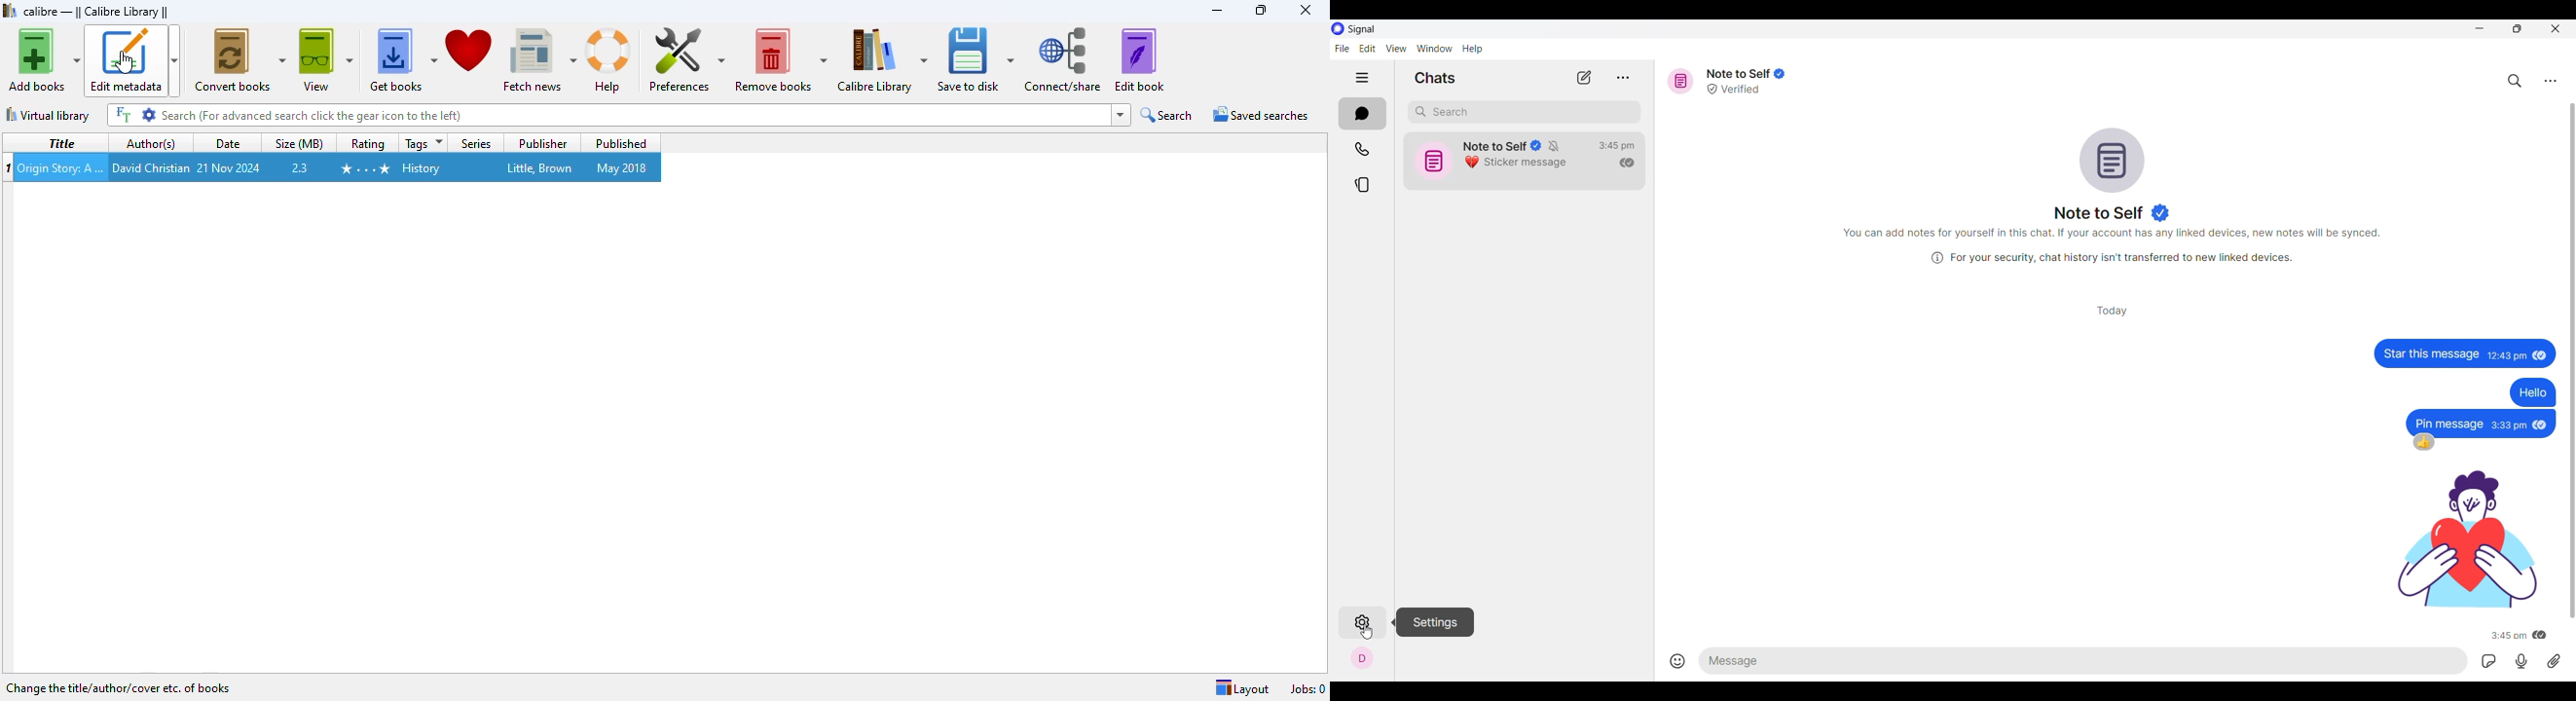  I want to click on add books, so click(44, 59).